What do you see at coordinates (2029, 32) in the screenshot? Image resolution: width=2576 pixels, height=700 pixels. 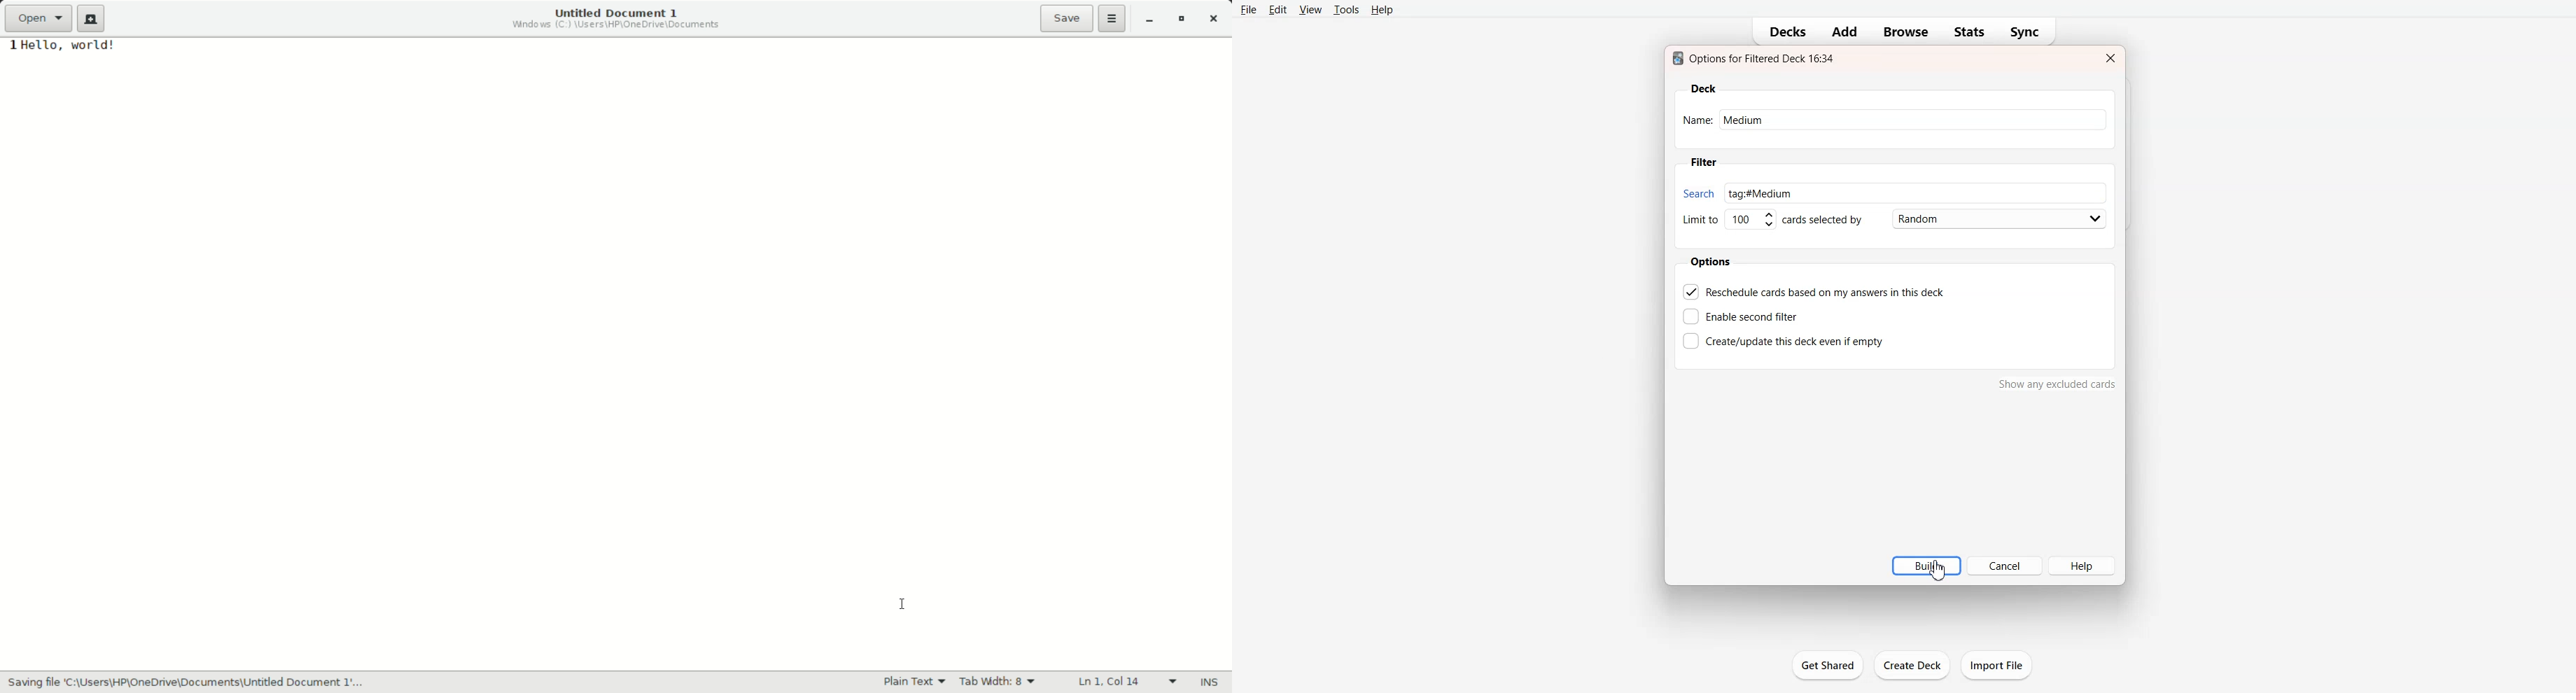 I see `Sync` at bounding box center [2029, 32].